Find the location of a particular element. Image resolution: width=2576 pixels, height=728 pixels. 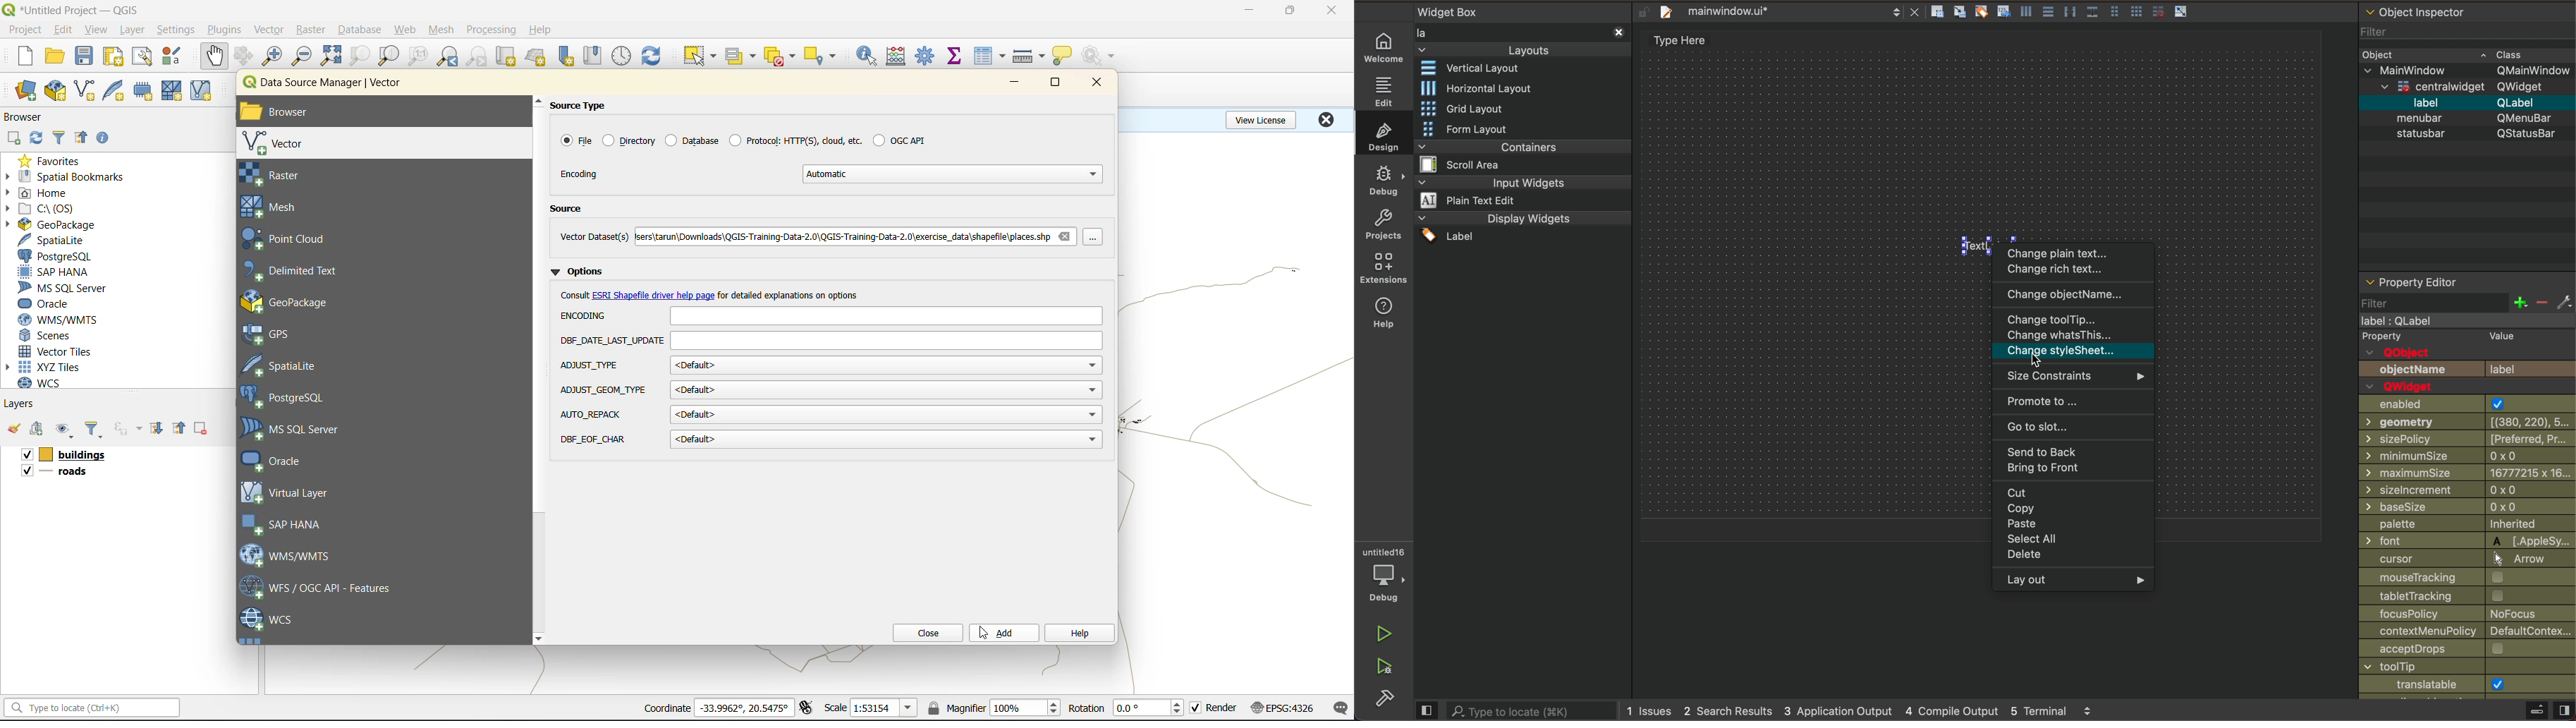

dbf date last update is located at coordinates (611, 341).